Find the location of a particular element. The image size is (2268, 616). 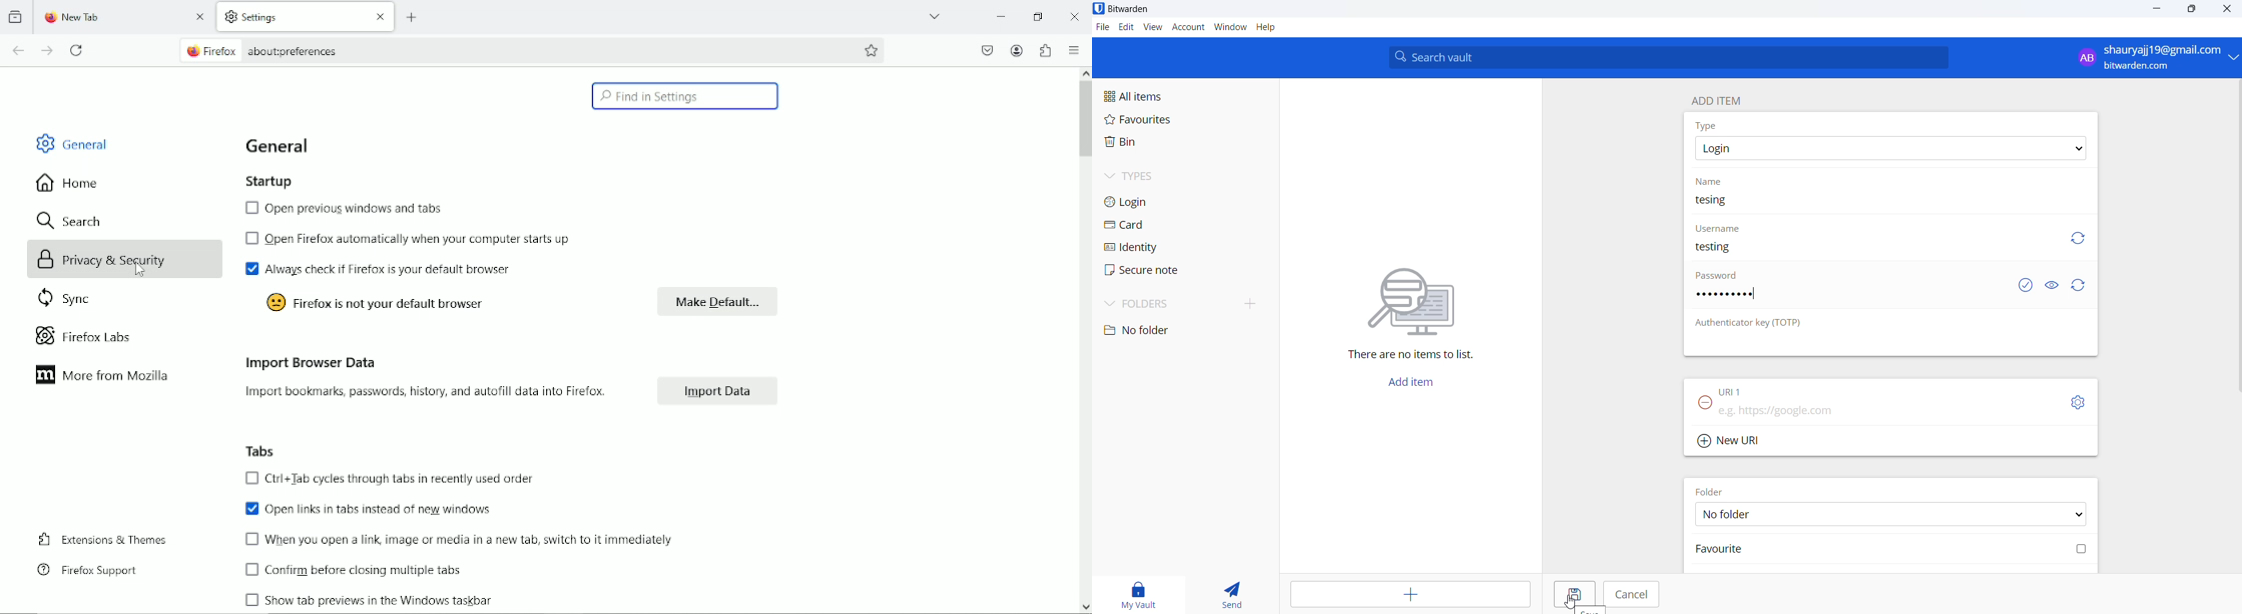

toggle options is located at coordinates (2079, 402).